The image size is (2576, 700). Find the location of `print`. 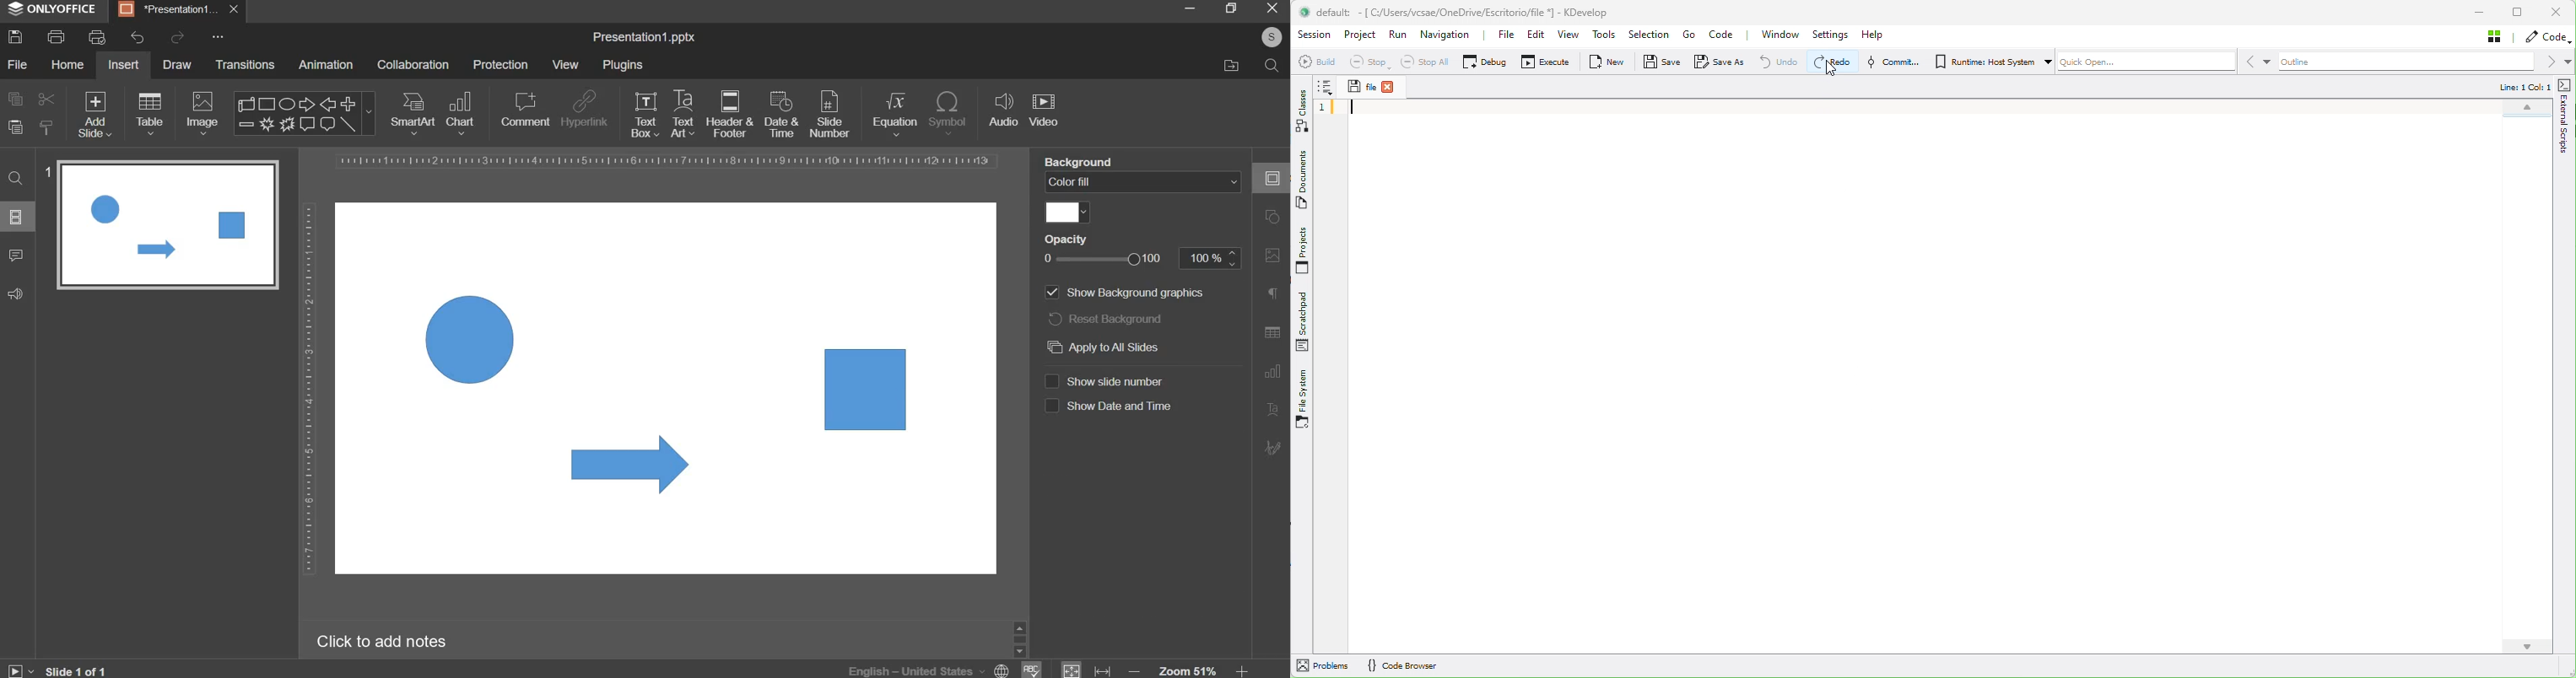

print is located at coordinates (56, 37).